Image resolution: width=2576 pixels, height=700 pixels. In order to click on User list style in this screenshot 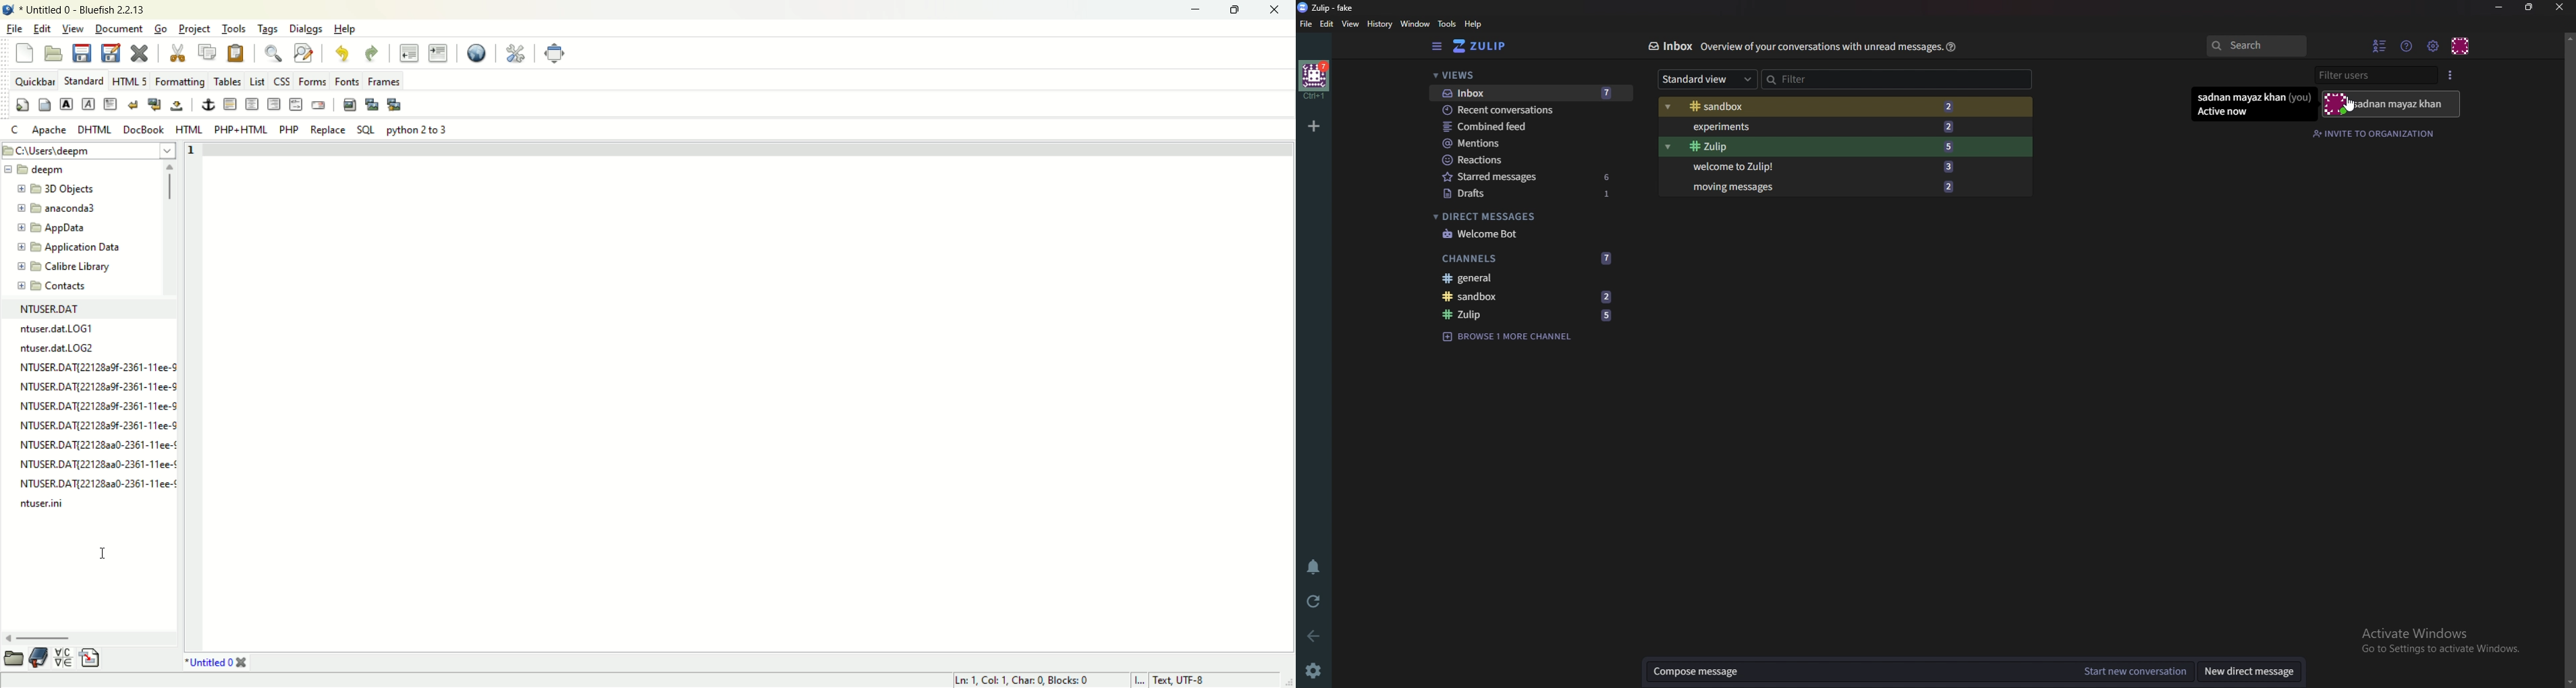, I will do `click(2453, 76)`.